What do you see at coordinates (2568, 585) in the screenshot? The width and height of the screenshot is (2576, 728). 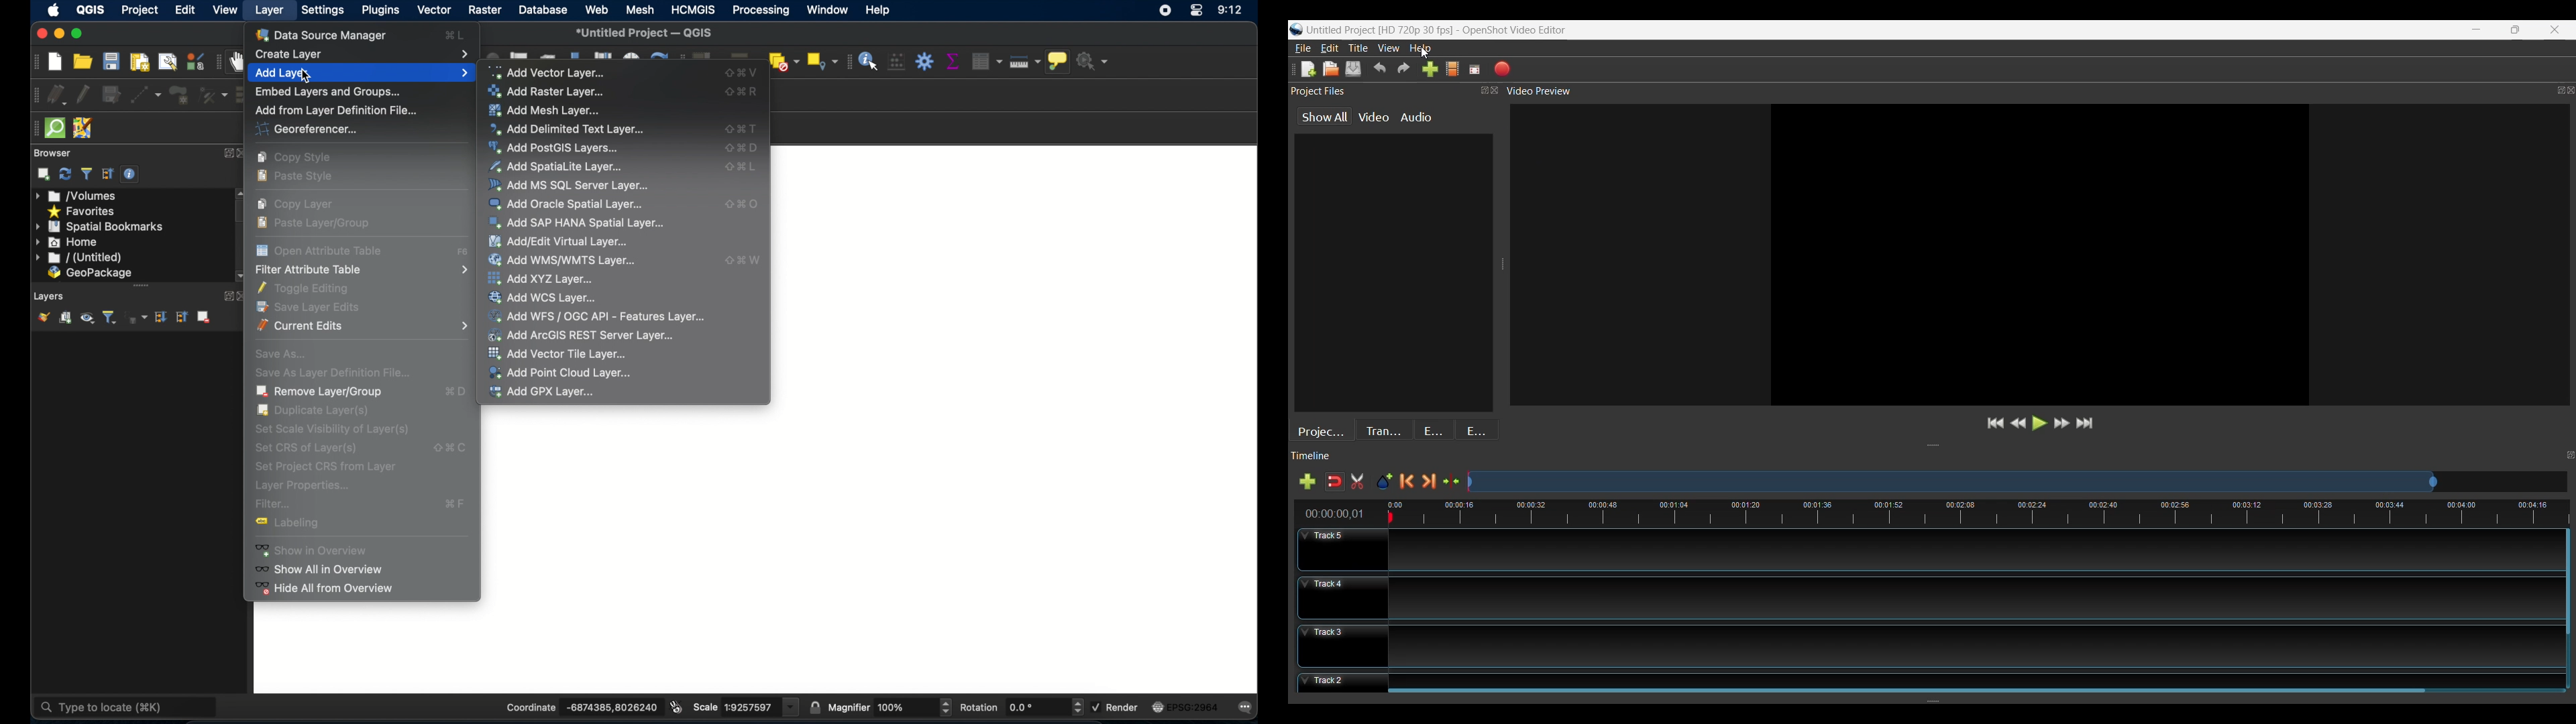 I see `Vertical Scroll bar` at bounding box center [2568, 585].